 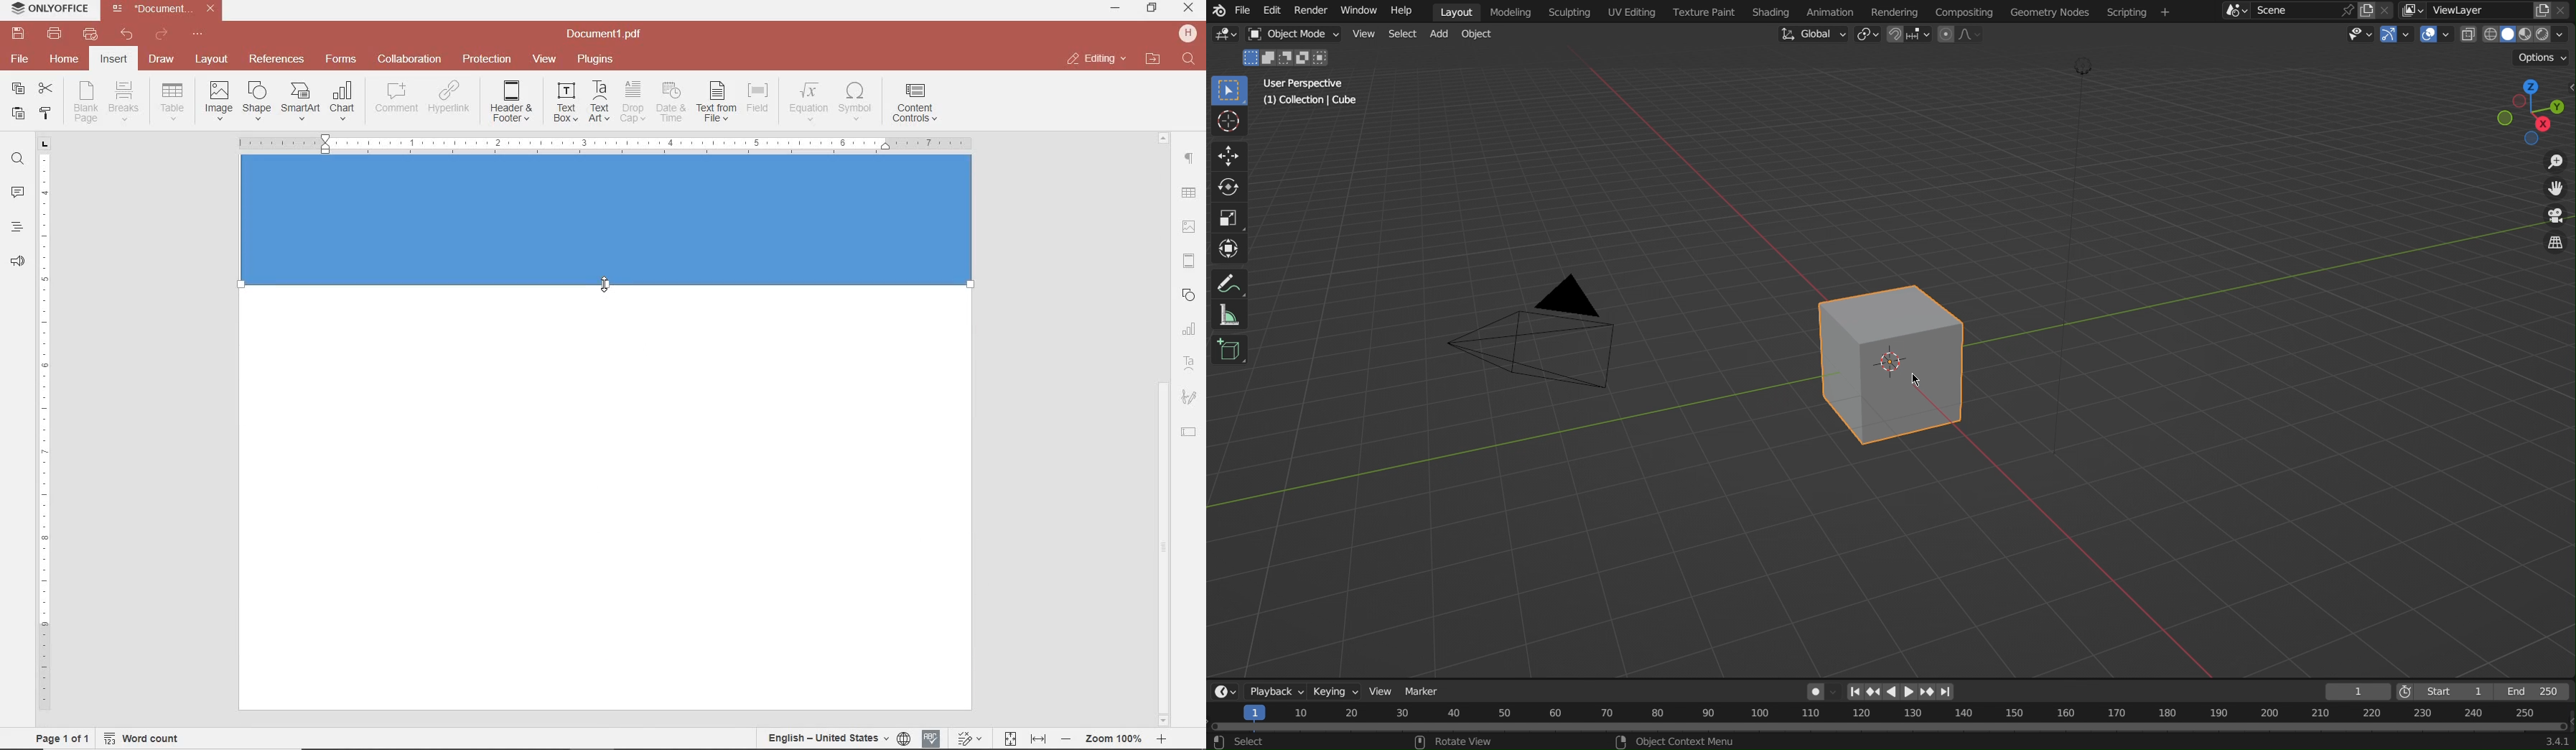 What do you see at coordinates (167, 9) in the screenshot?
I see `file name` at bounding box center [167, 9].